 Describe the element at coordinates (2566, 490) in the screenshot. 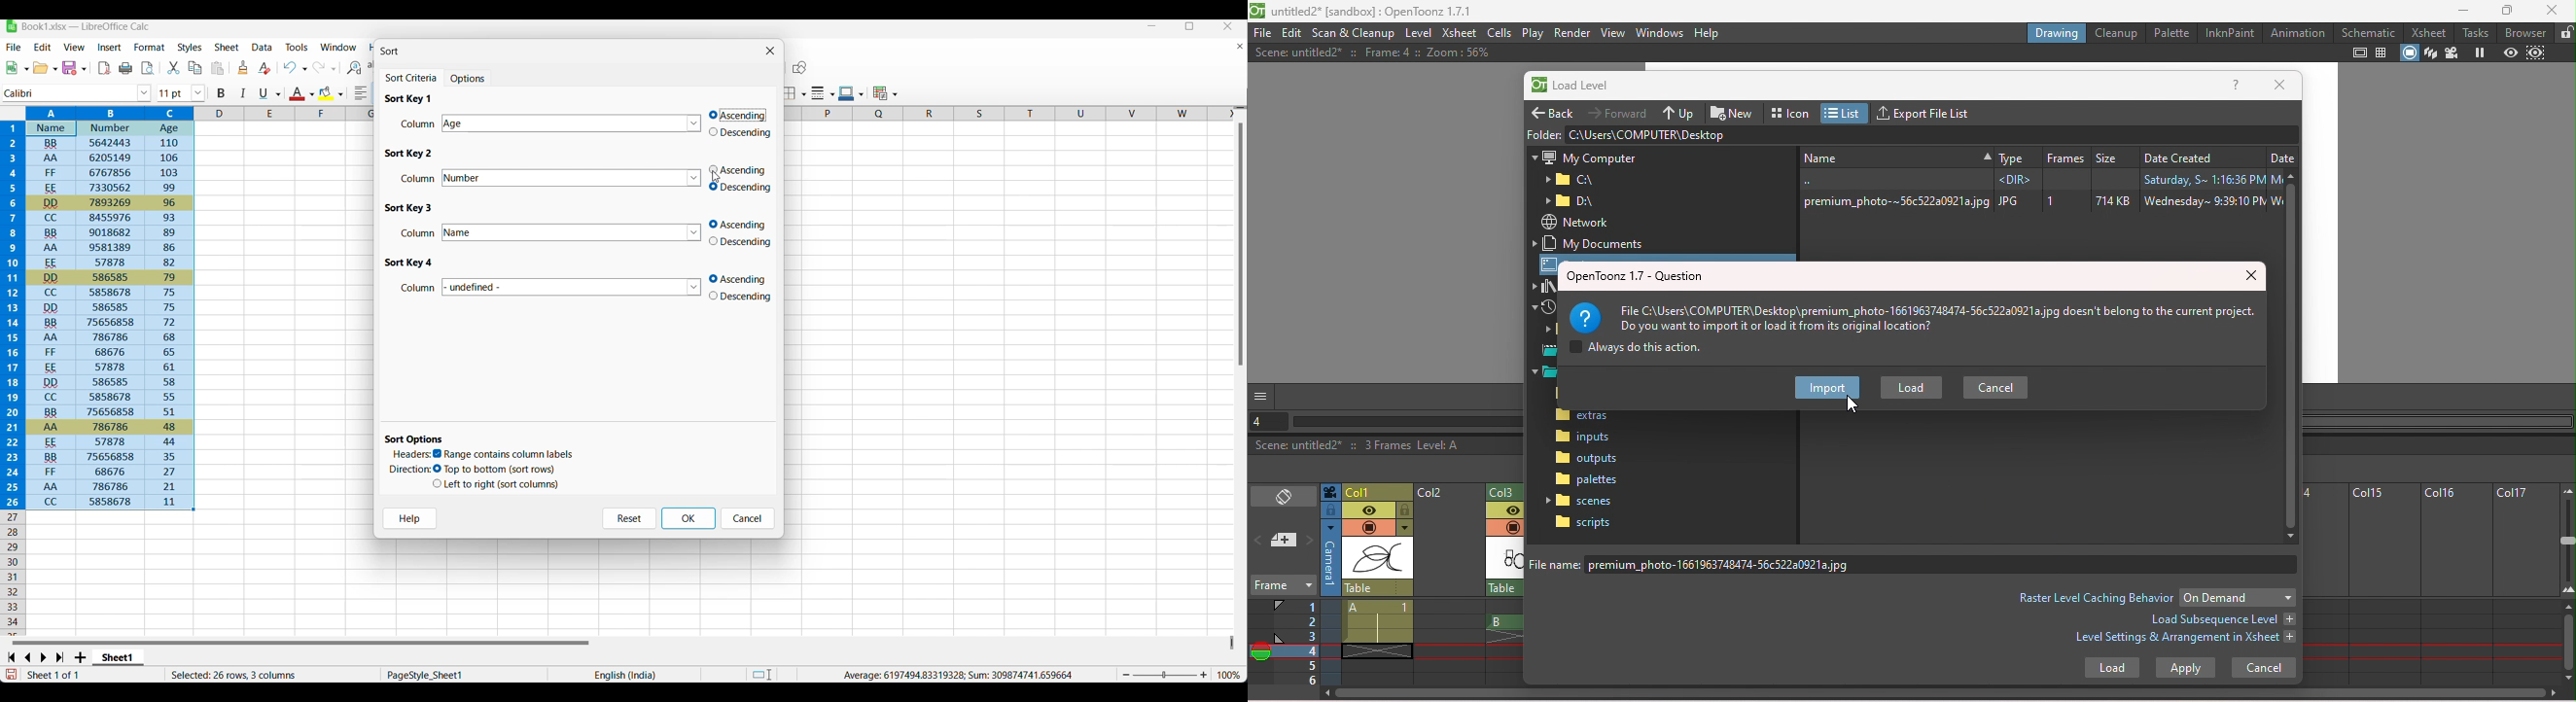

I see `Zoom out` at that location.